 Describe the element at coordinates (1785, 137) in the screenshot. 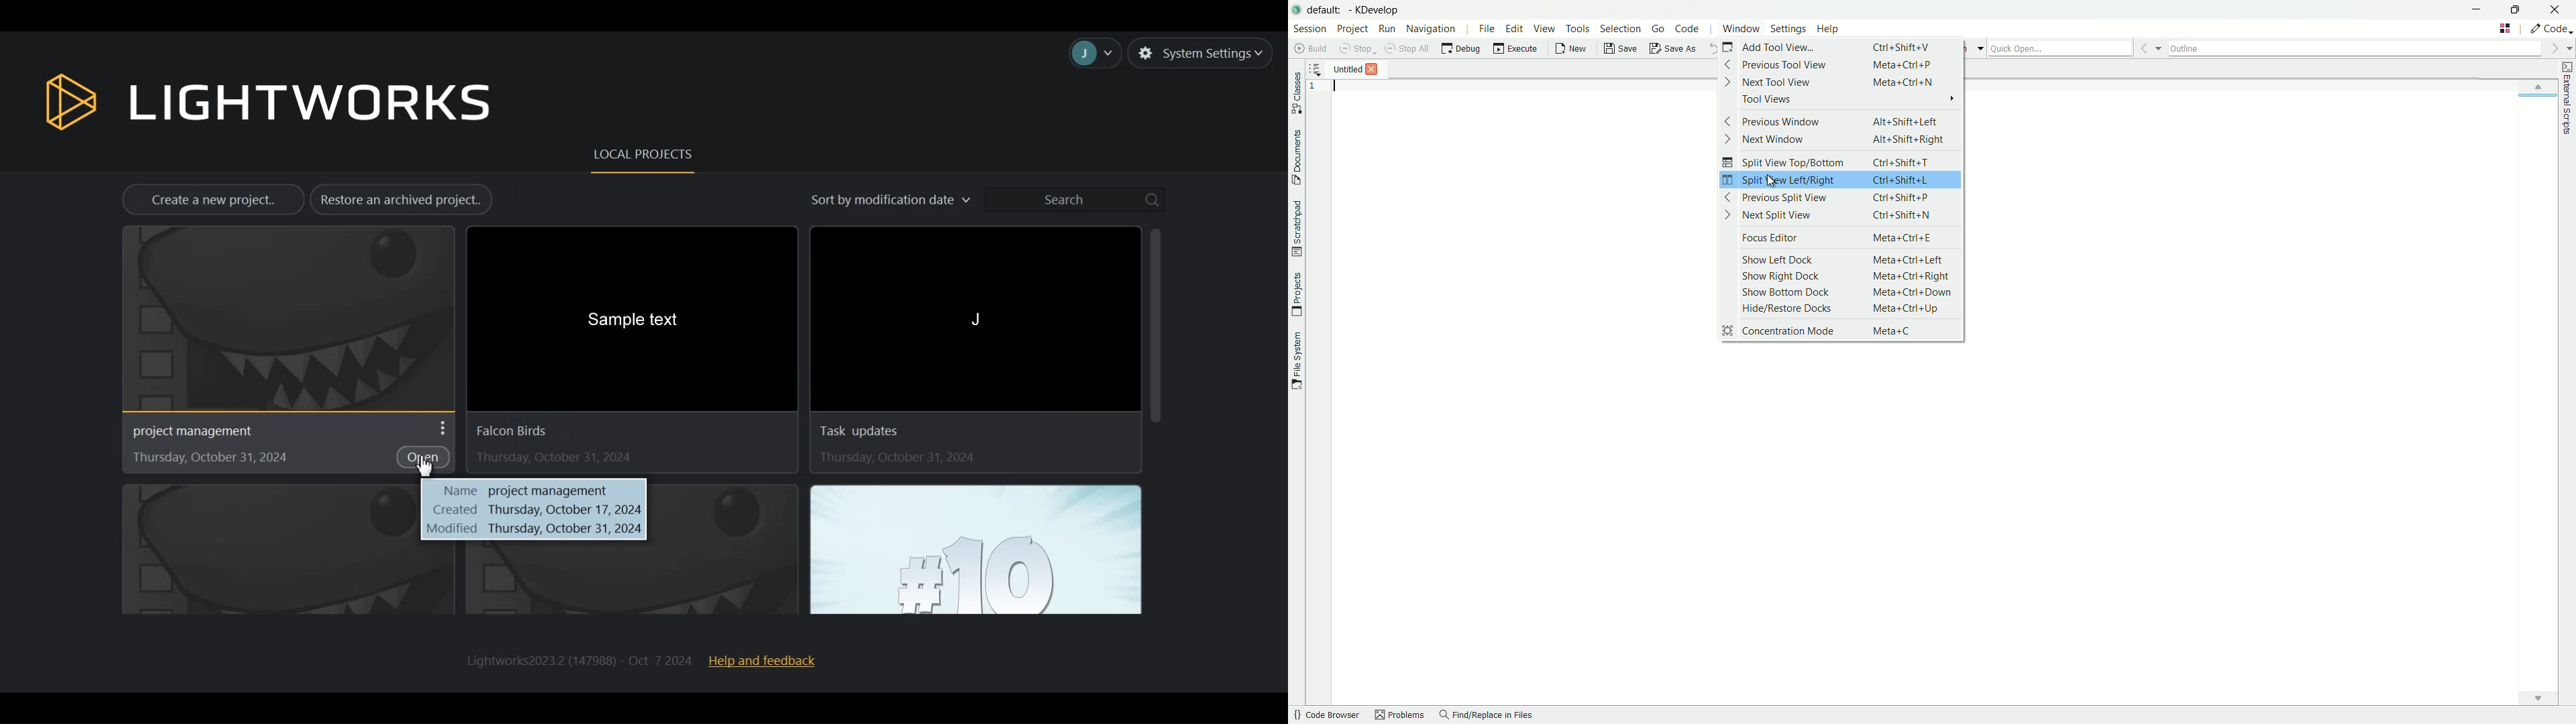

I see `next window` at that location.